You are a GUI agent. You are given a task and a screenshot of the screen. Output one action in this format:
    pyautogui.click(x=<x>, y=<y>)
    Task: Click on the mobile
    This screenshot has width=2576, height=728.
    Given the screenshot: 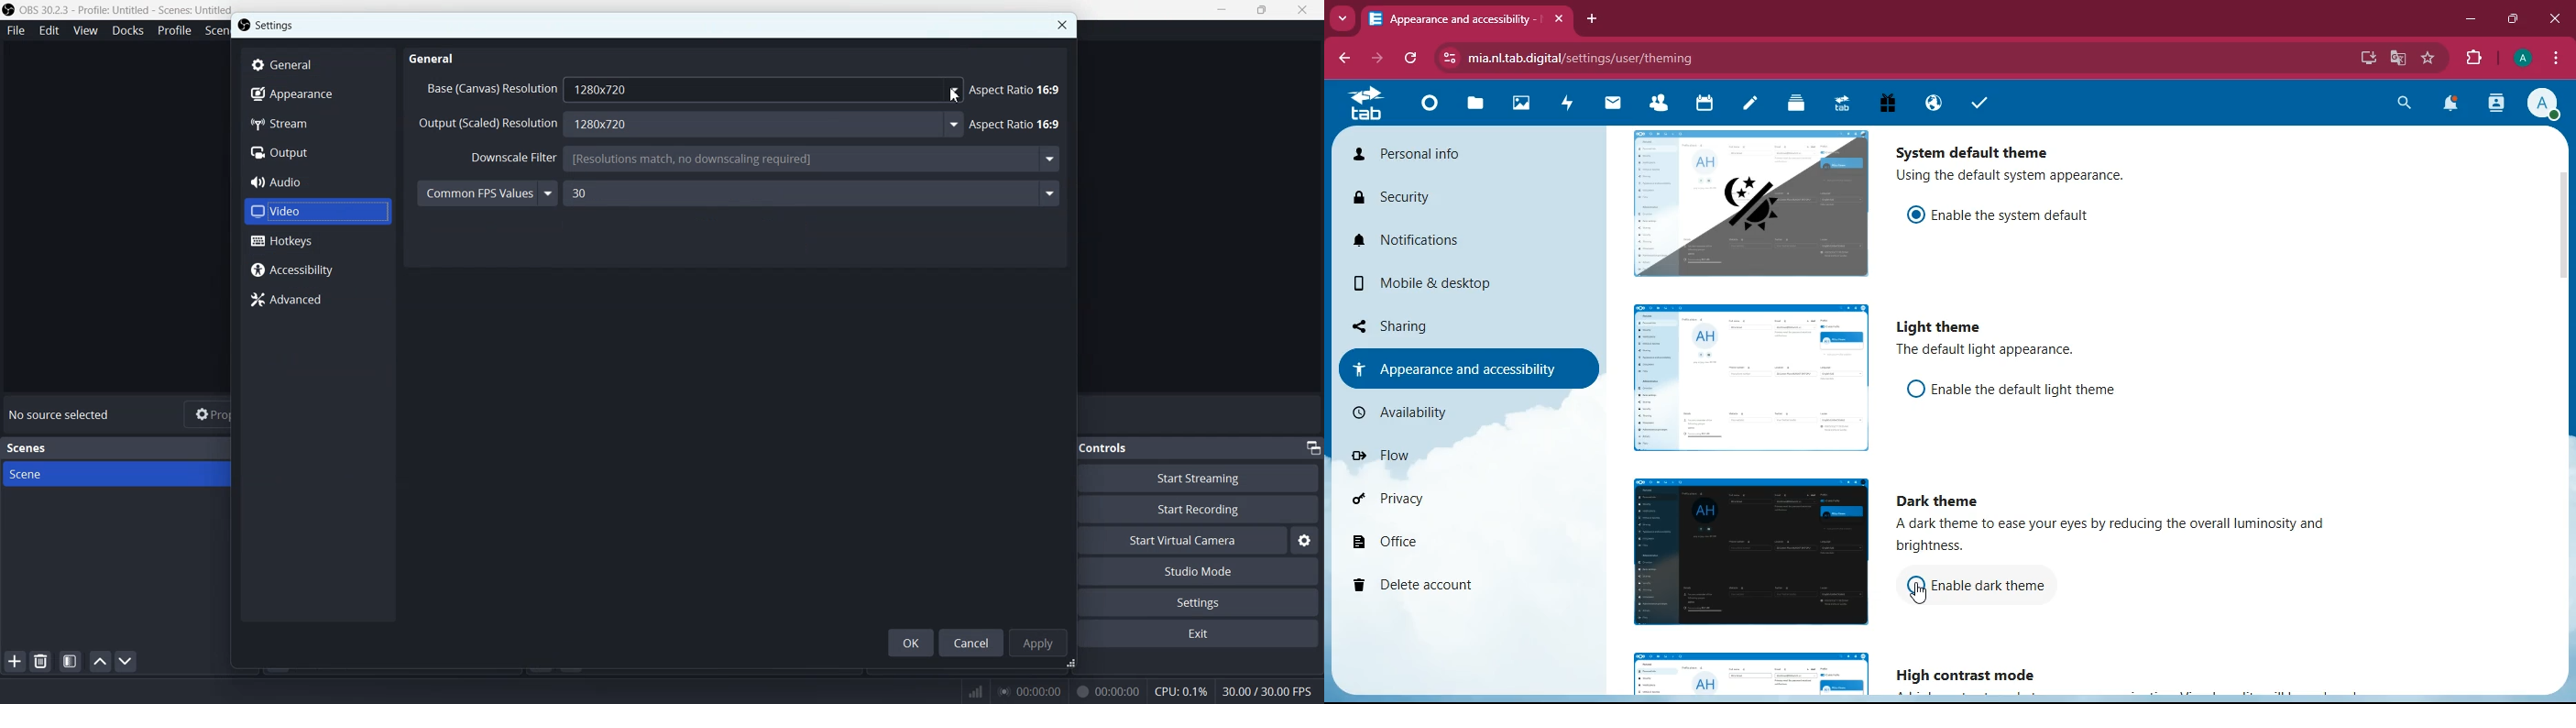 What is the action you would take?
    pyautogui.click(x=1418, y=287)
    